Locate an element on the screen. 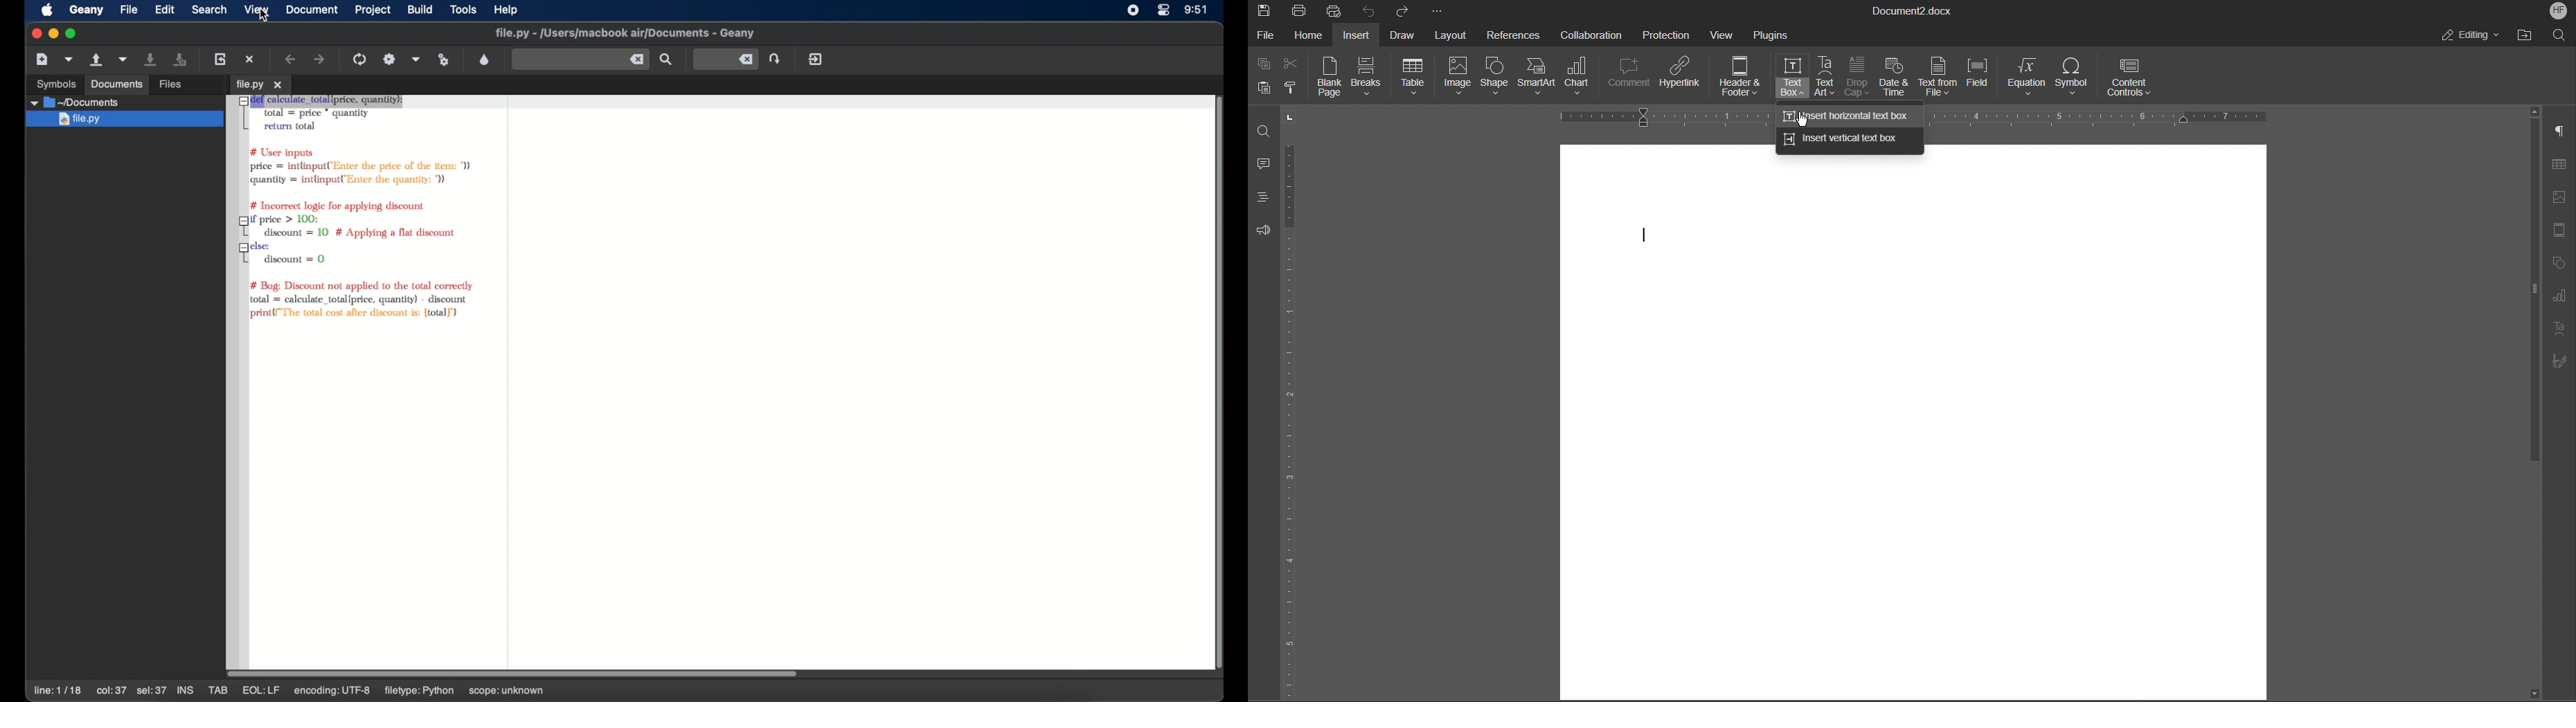  scope: unknown is located at coordinates (506, 692).